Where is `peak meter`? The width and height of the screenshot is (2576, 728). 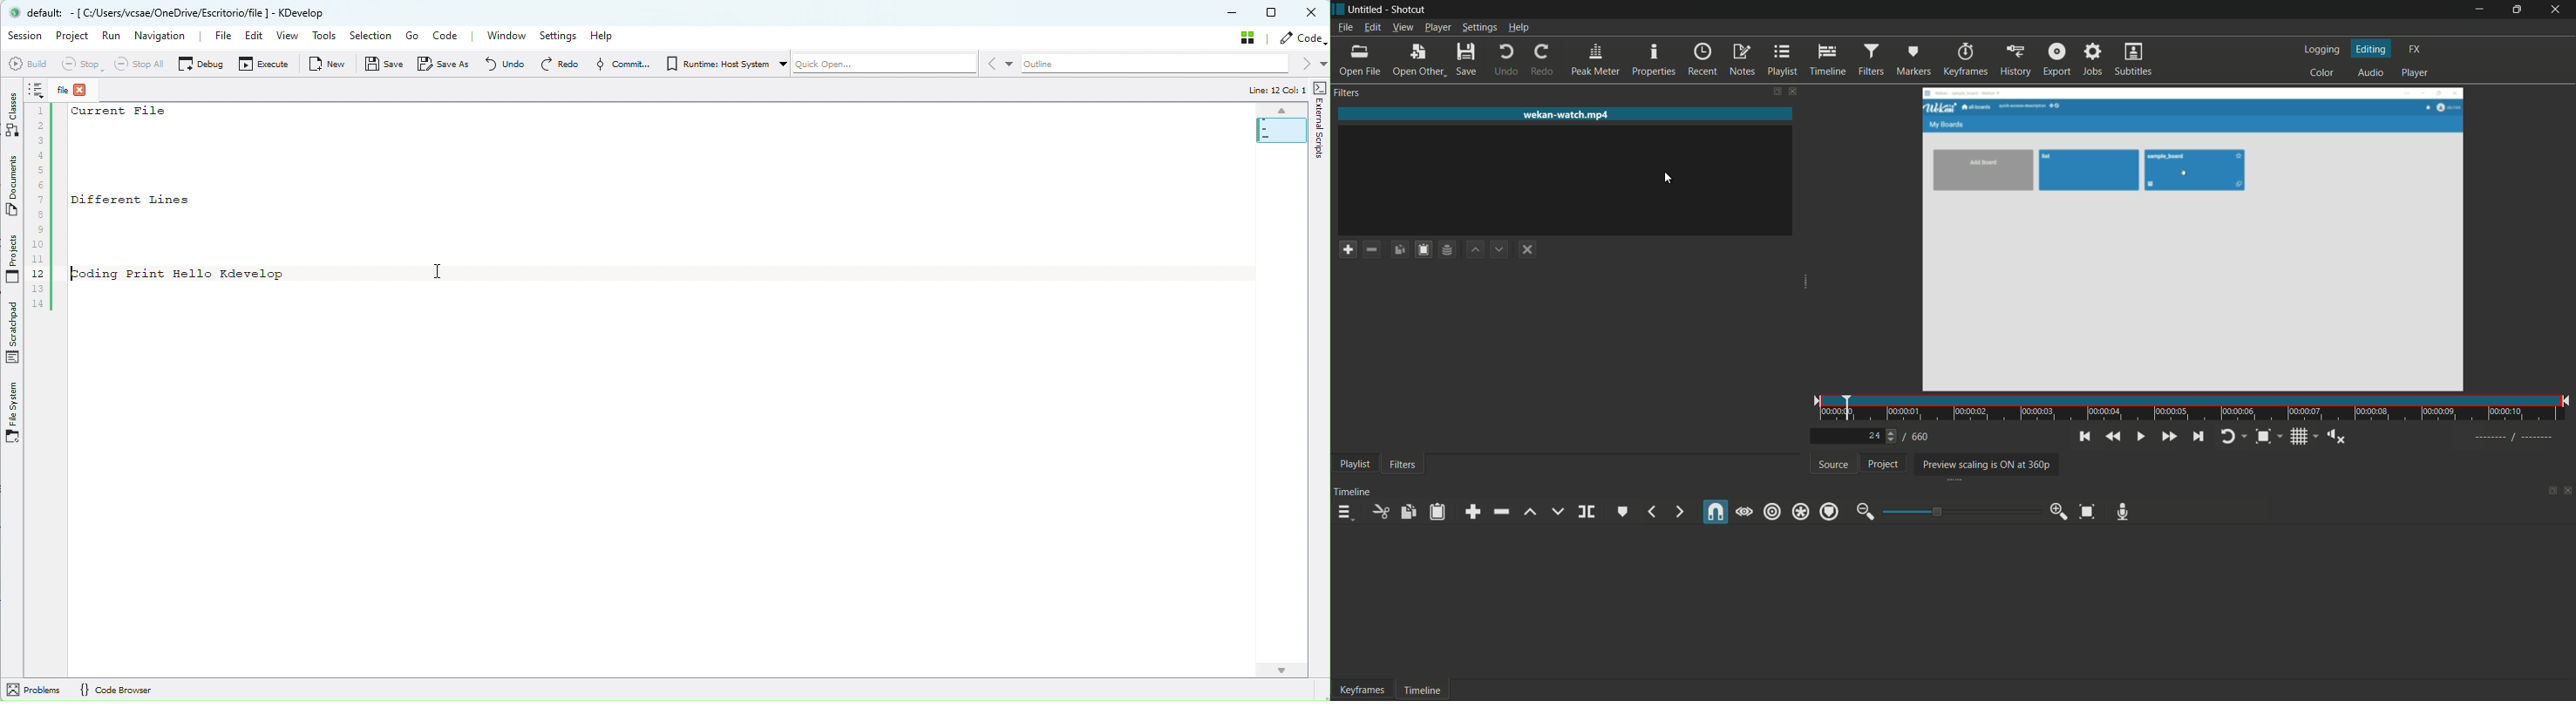 peak meter is located at coordinates (1594, 59).